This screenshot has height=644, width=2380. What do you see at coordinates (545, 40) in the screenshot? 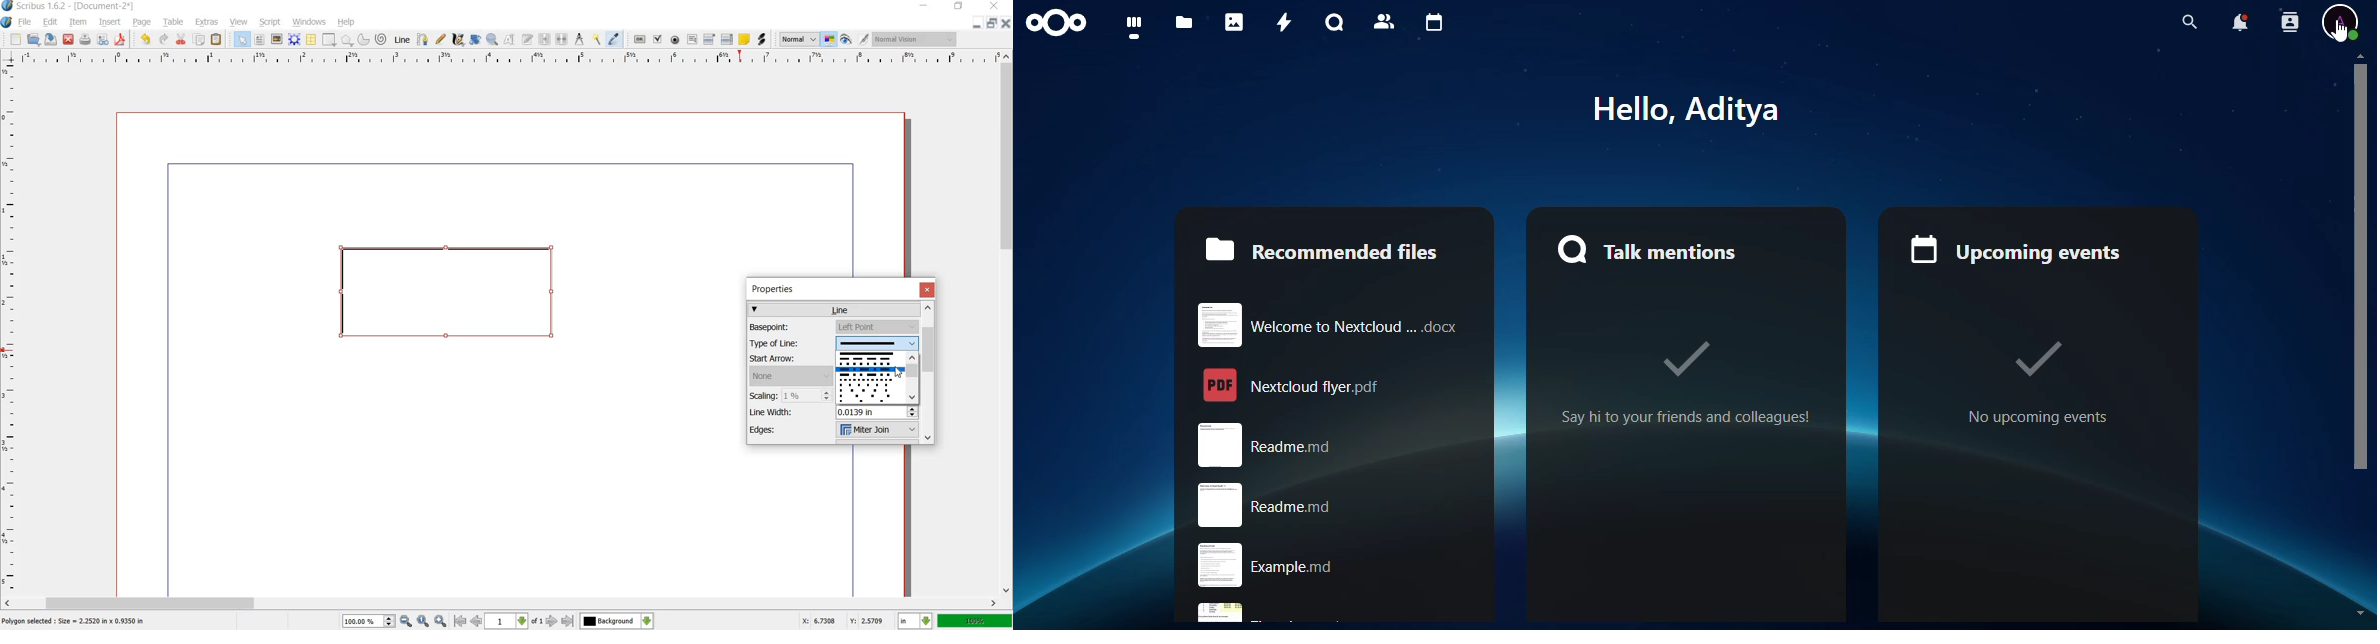
I see `LINK TEXT FRAMES` at bounding box center [545, 40].